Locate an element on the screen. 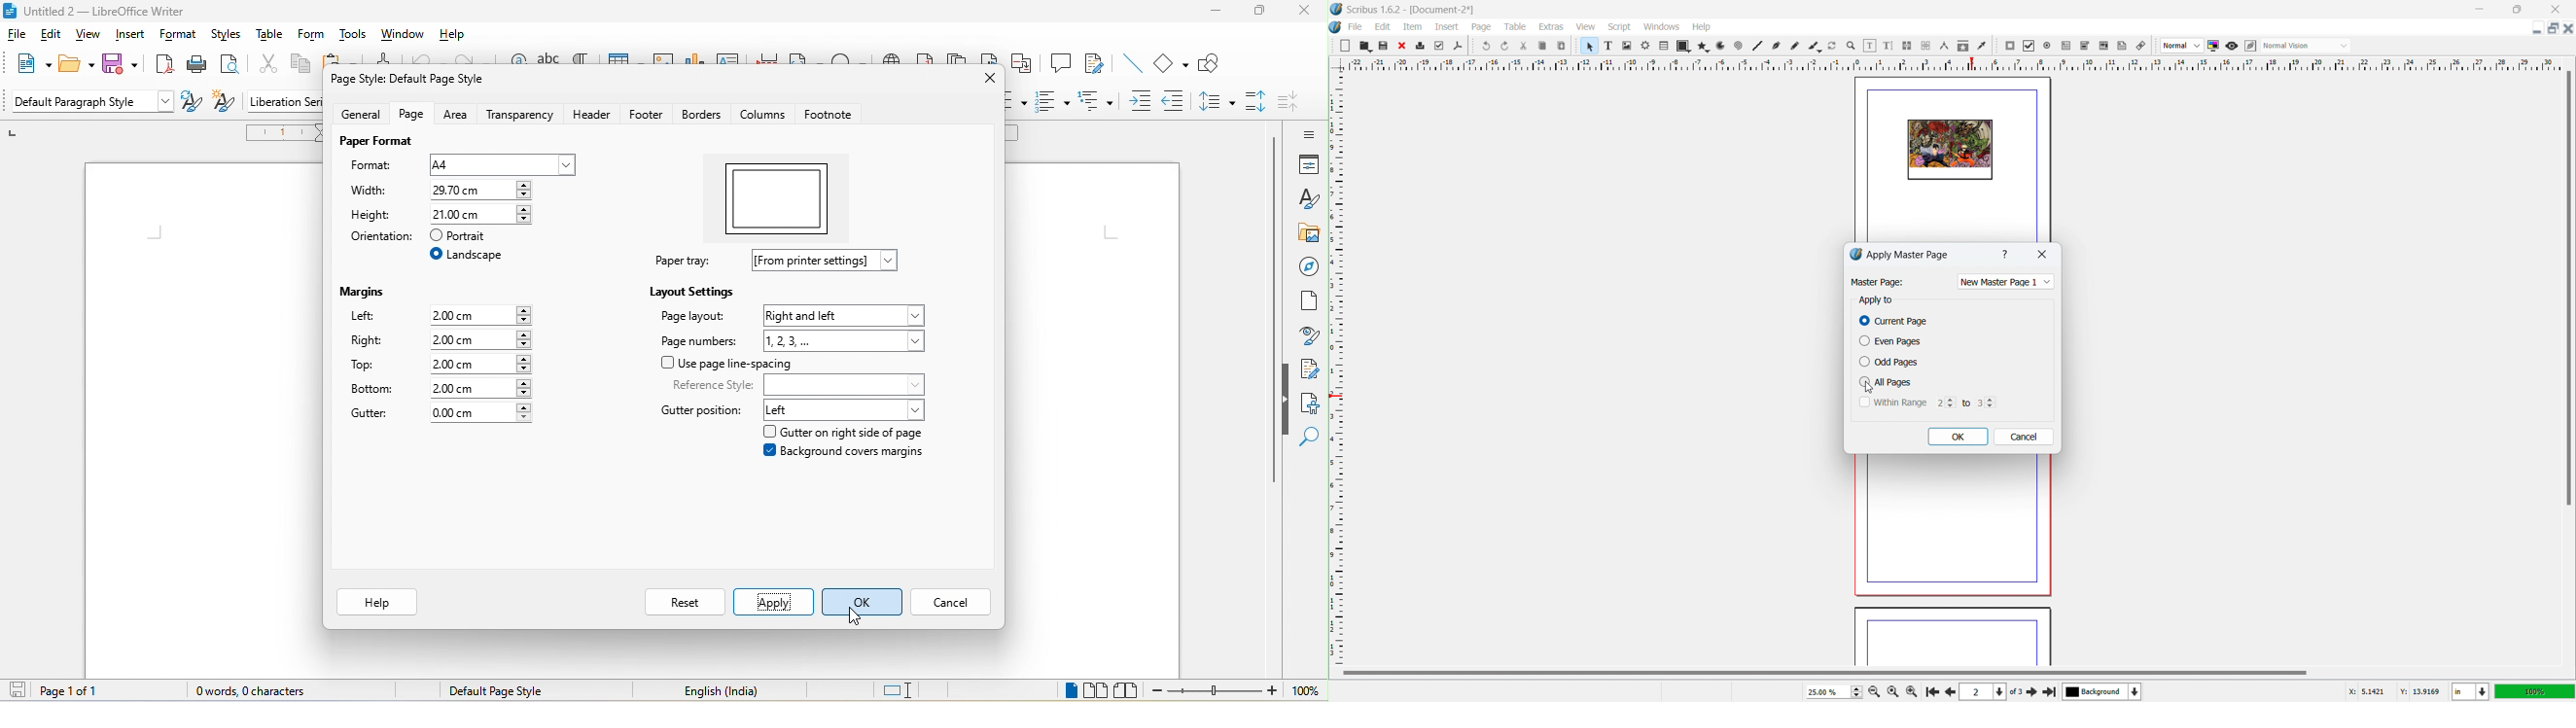 This screenshot has width=2576, height=728. default page style is located at coordinates (508, 691).